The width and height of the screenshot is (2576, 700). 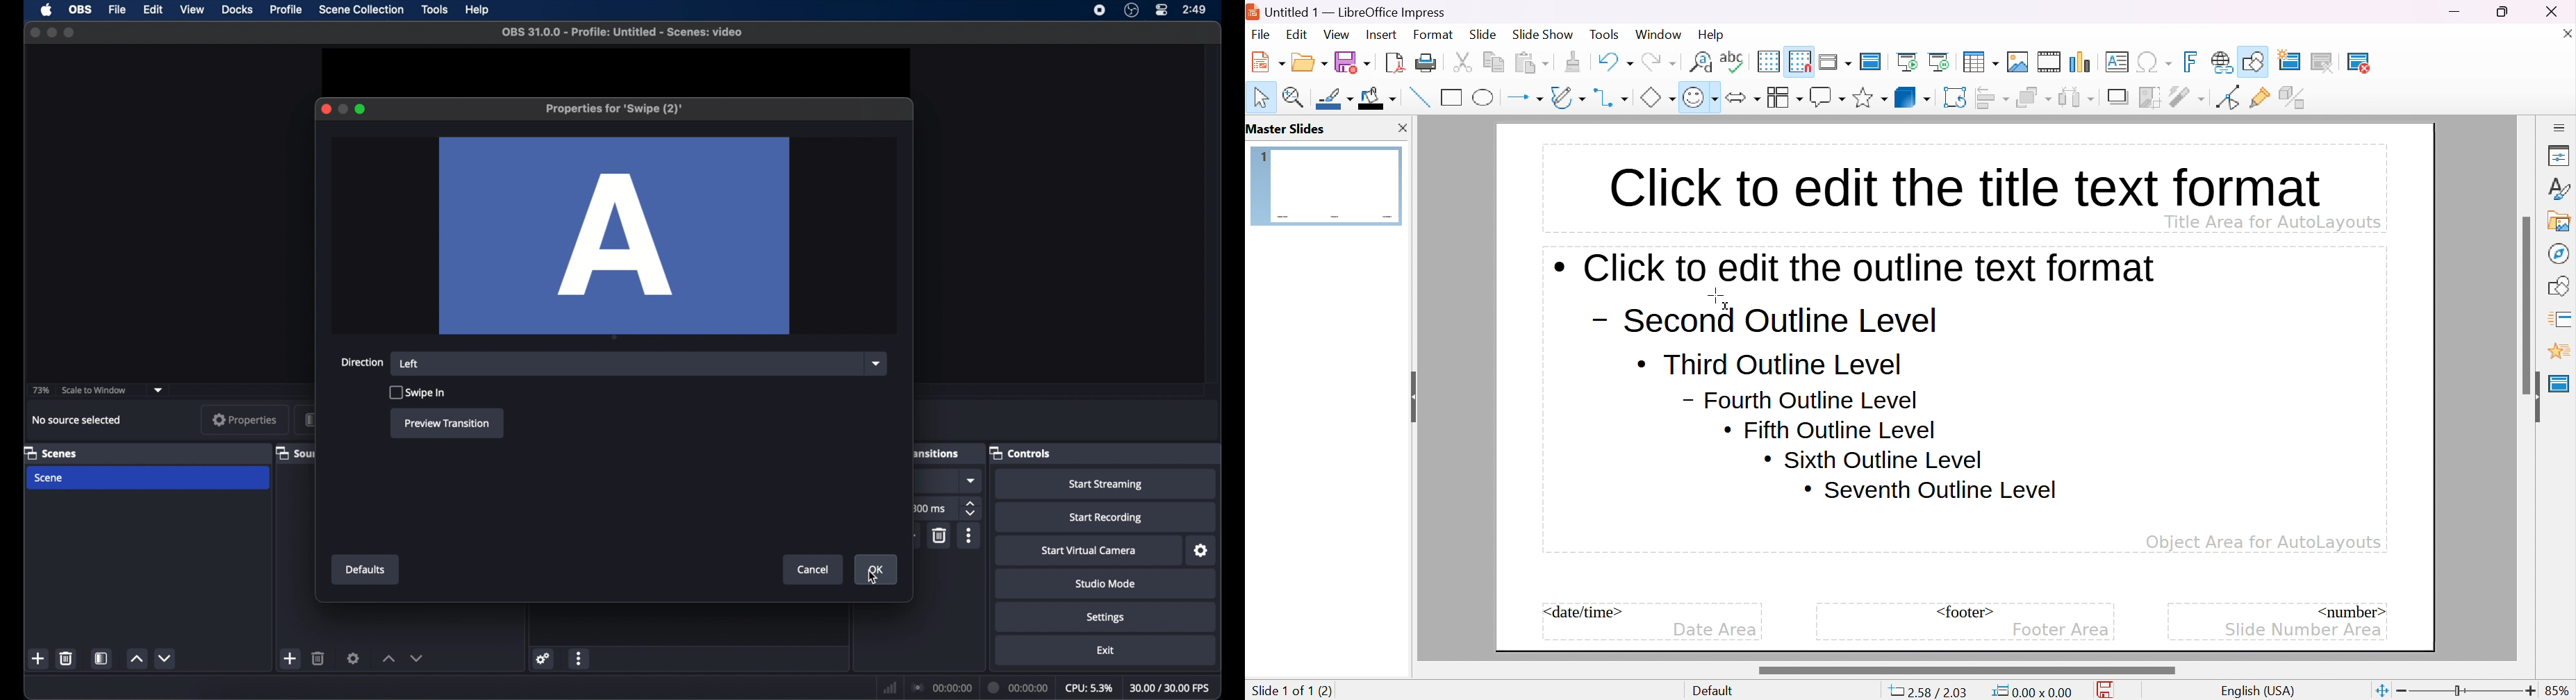 I want to click on shapes, so click(x=2561, y=284).